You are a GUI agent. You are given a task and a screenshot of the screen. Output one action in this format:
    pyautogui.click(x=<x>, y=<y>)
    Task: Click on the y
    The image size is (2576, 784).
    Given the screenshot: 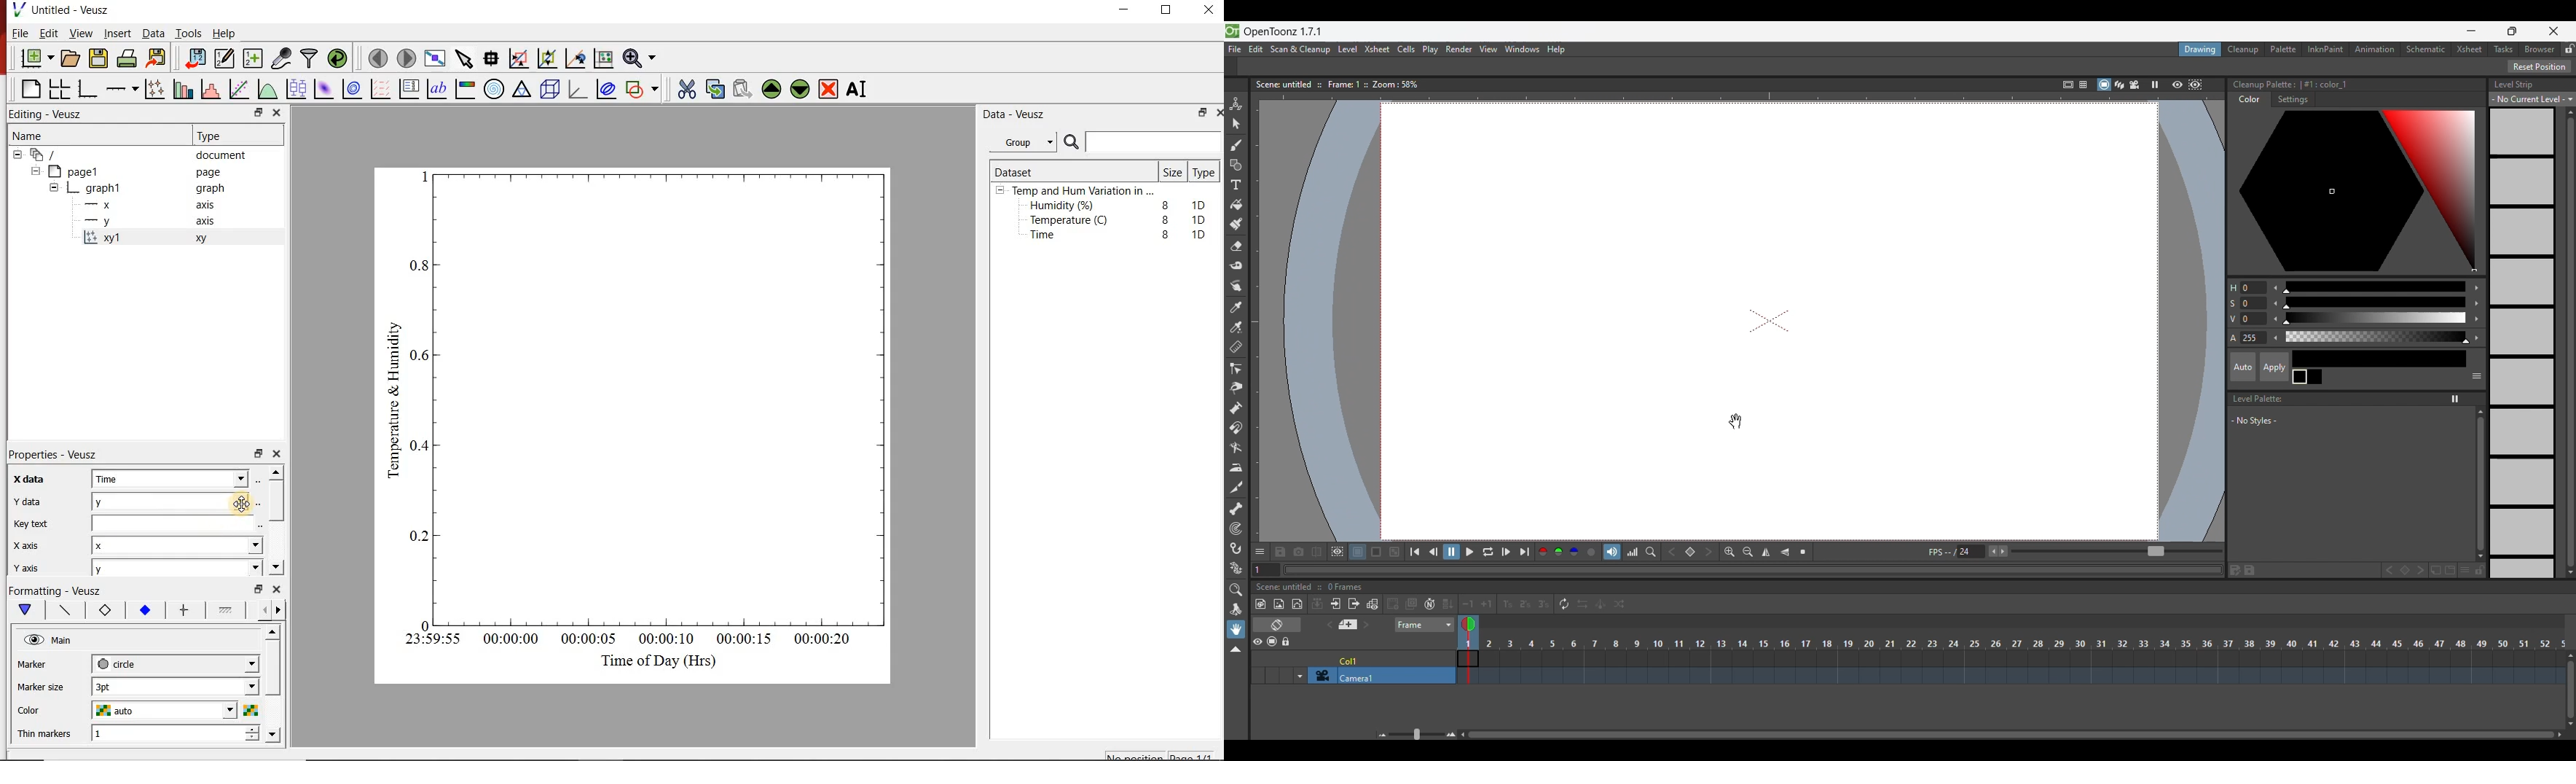 What is the action you would take?
    pyautogui.click(x=119, y=570)
    